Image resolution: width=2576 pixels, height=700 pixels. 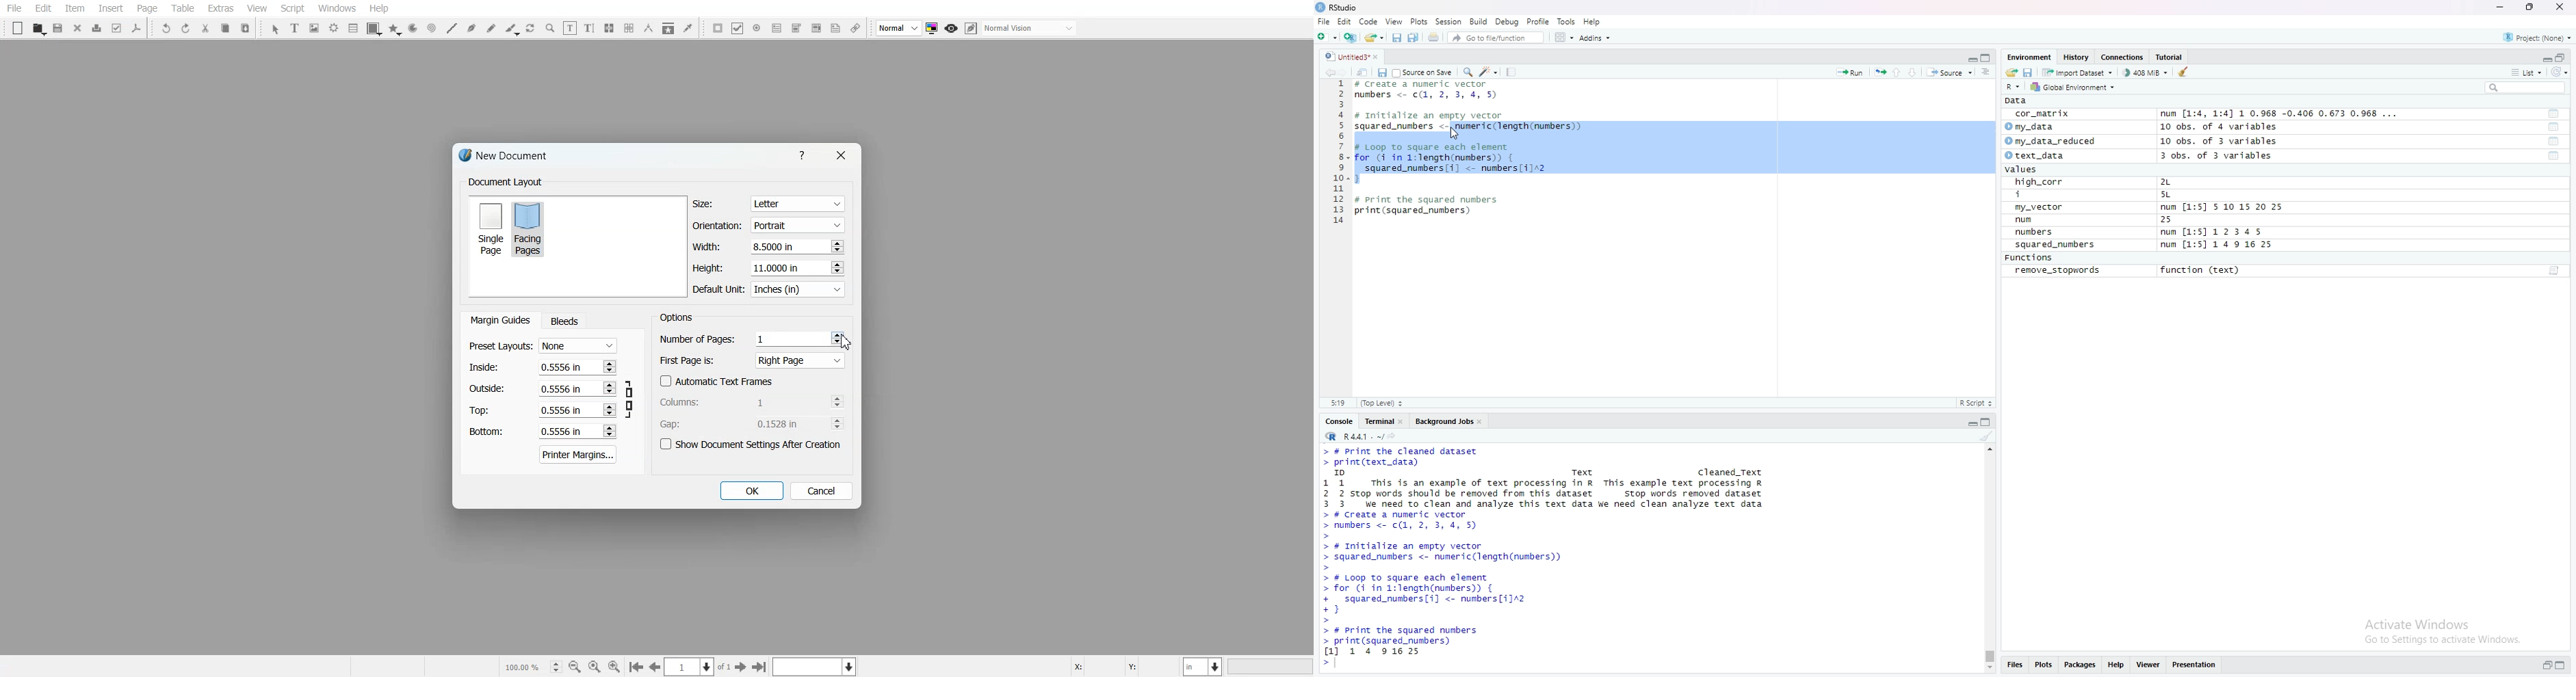 I want to click on # Initialize an empty vector, so click(x=1433, y=116).